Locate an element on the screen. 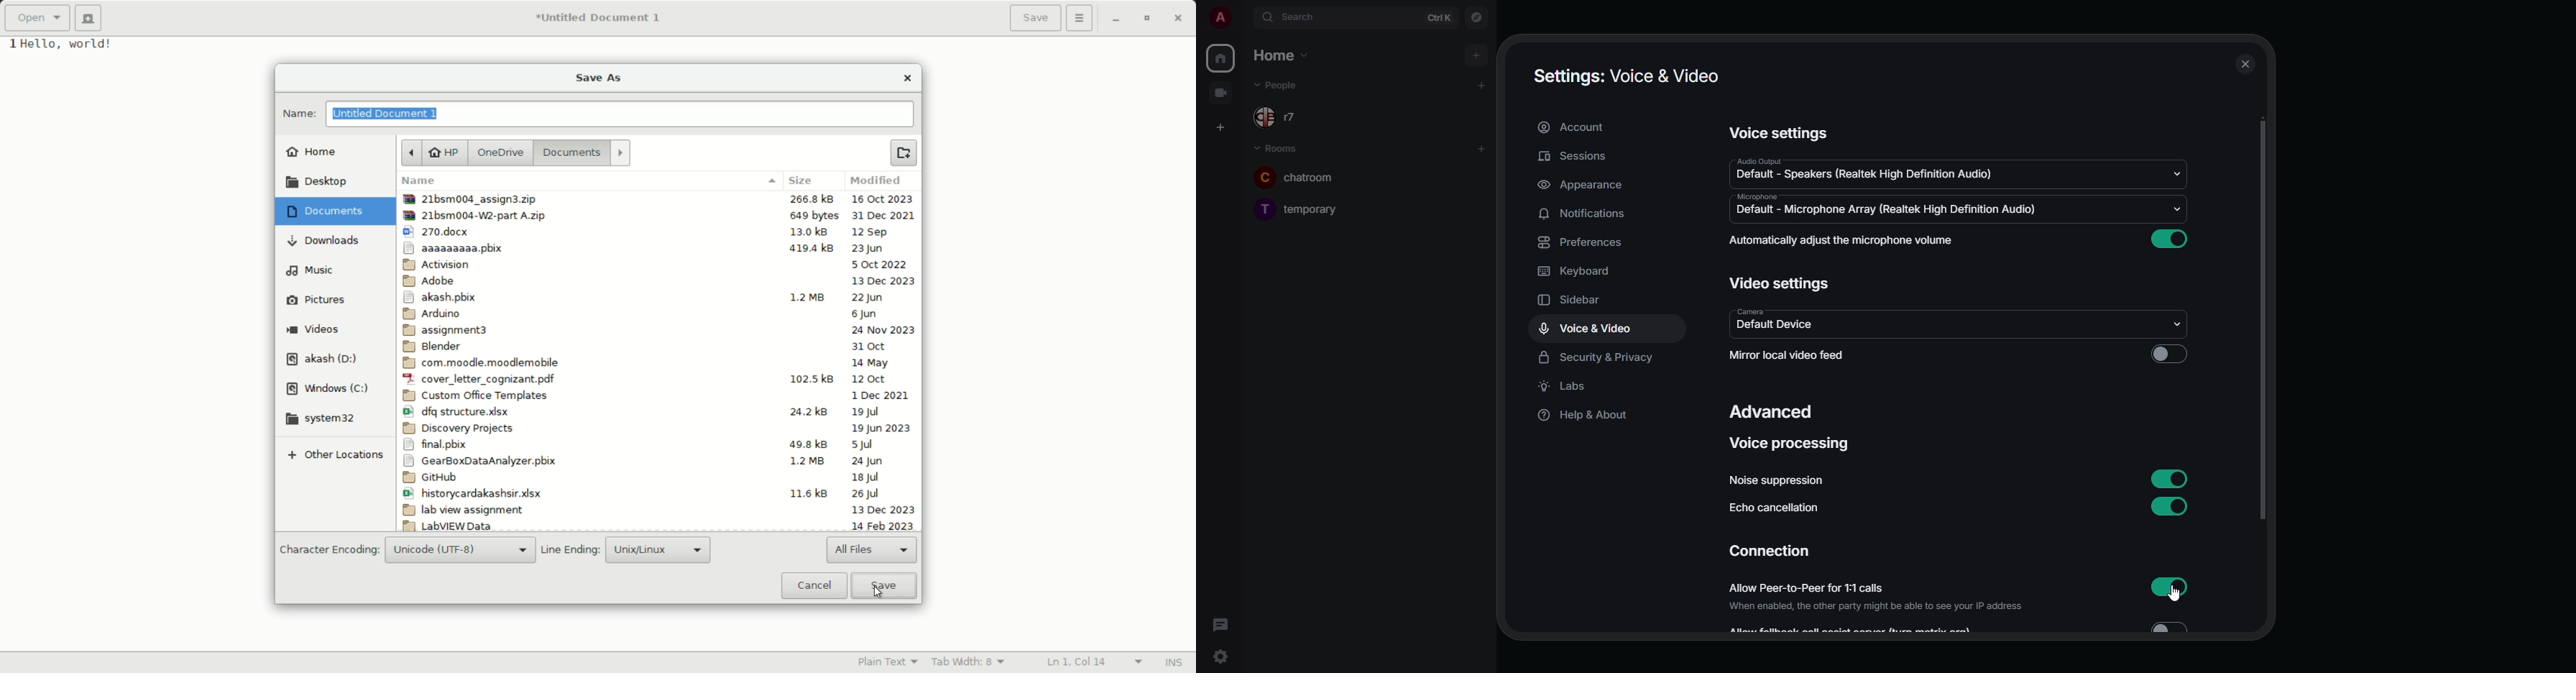 Image resolution: width=2576 pixels, height=700 pixels. File is located at coordinates (658, 264).